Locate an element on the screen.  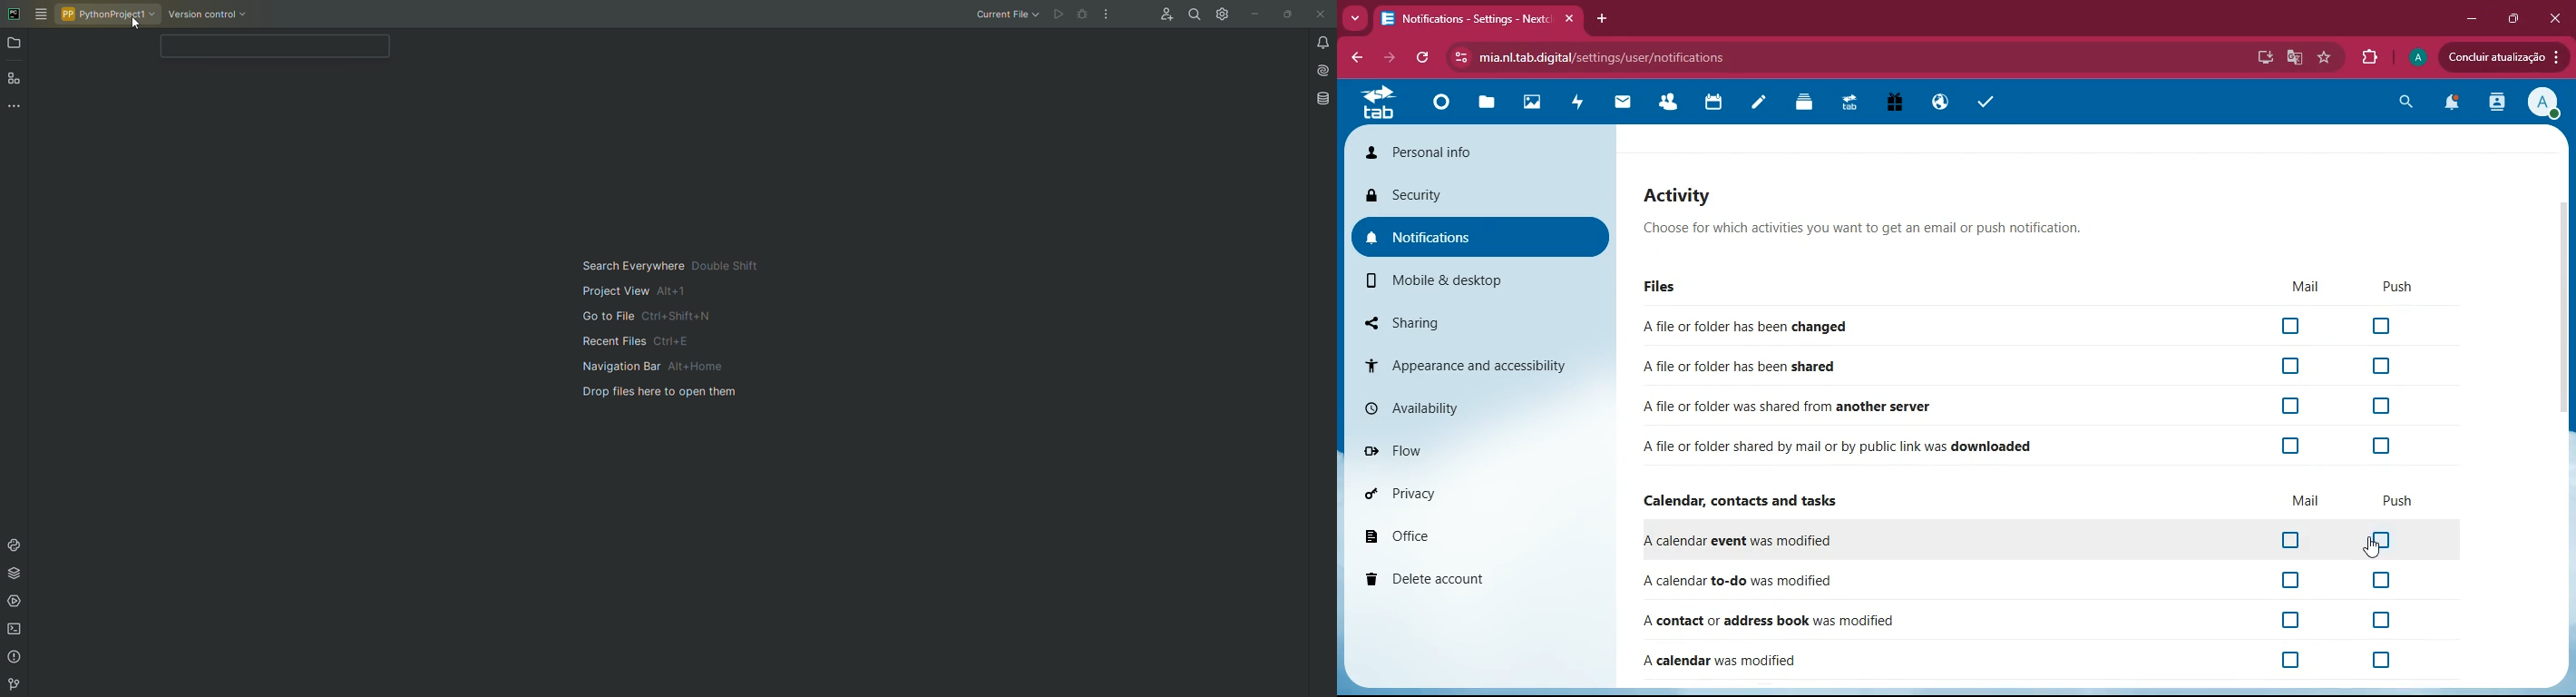
off is located at coordinates (2275, 622).